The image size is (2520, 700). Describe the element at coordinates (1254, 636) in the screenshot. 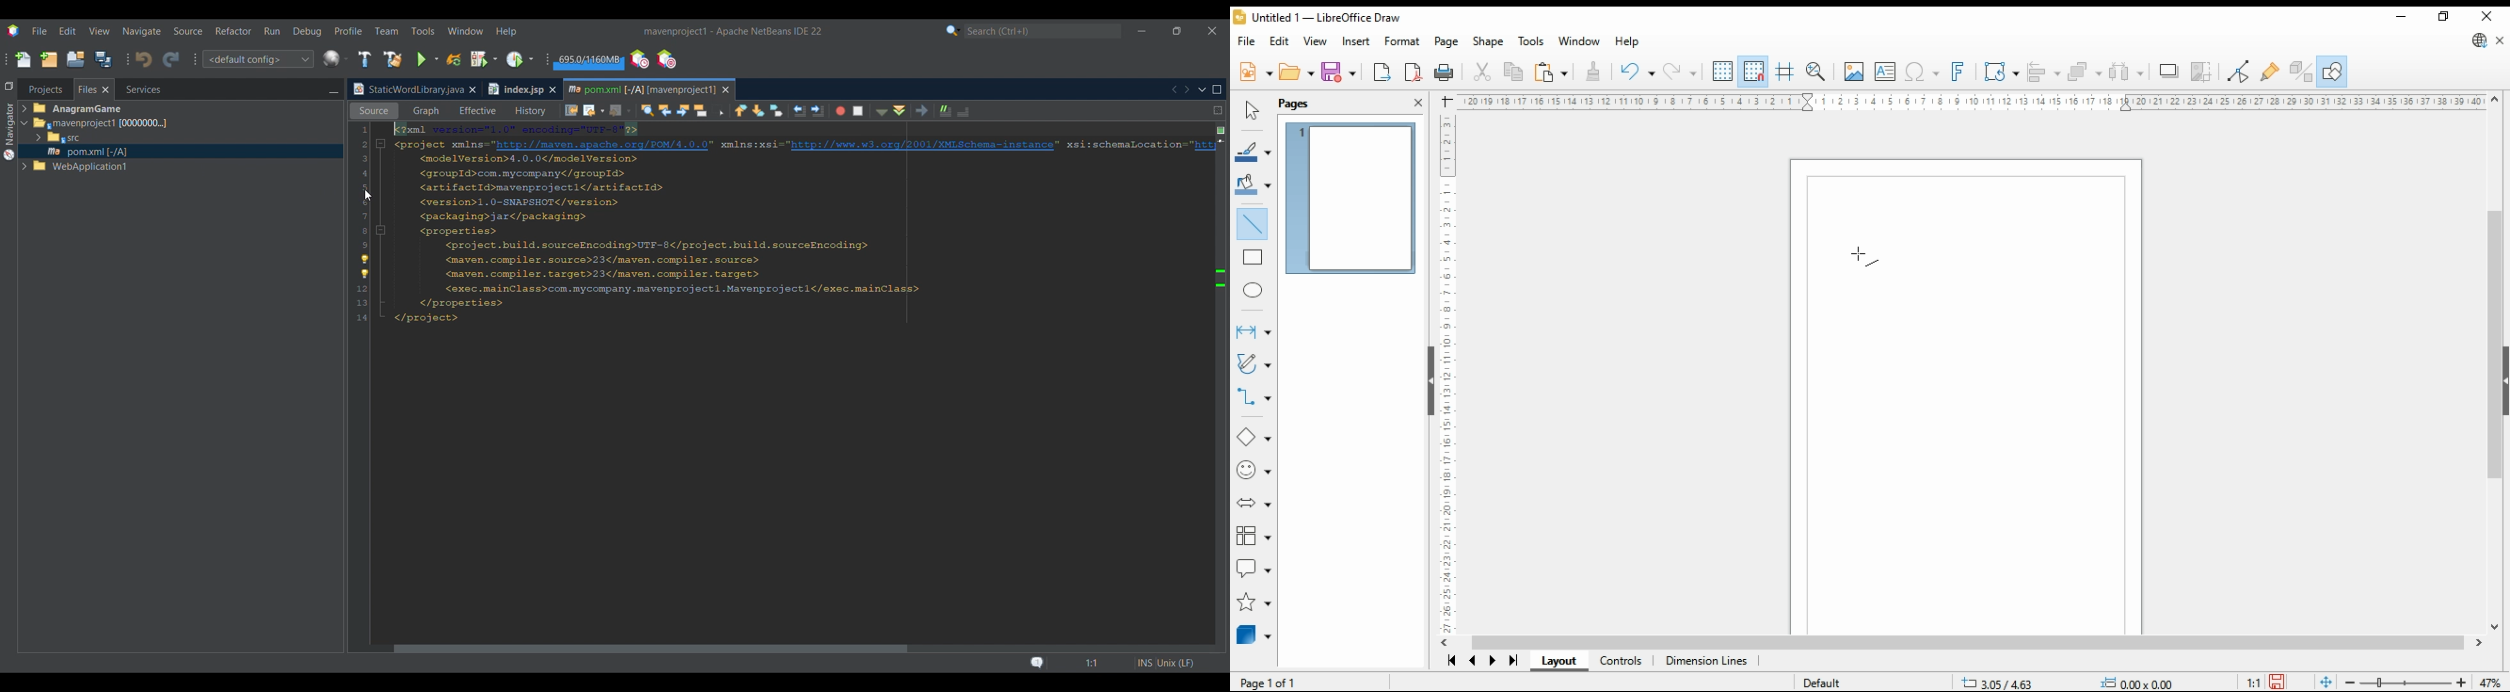

I see `3D objects` at that location.